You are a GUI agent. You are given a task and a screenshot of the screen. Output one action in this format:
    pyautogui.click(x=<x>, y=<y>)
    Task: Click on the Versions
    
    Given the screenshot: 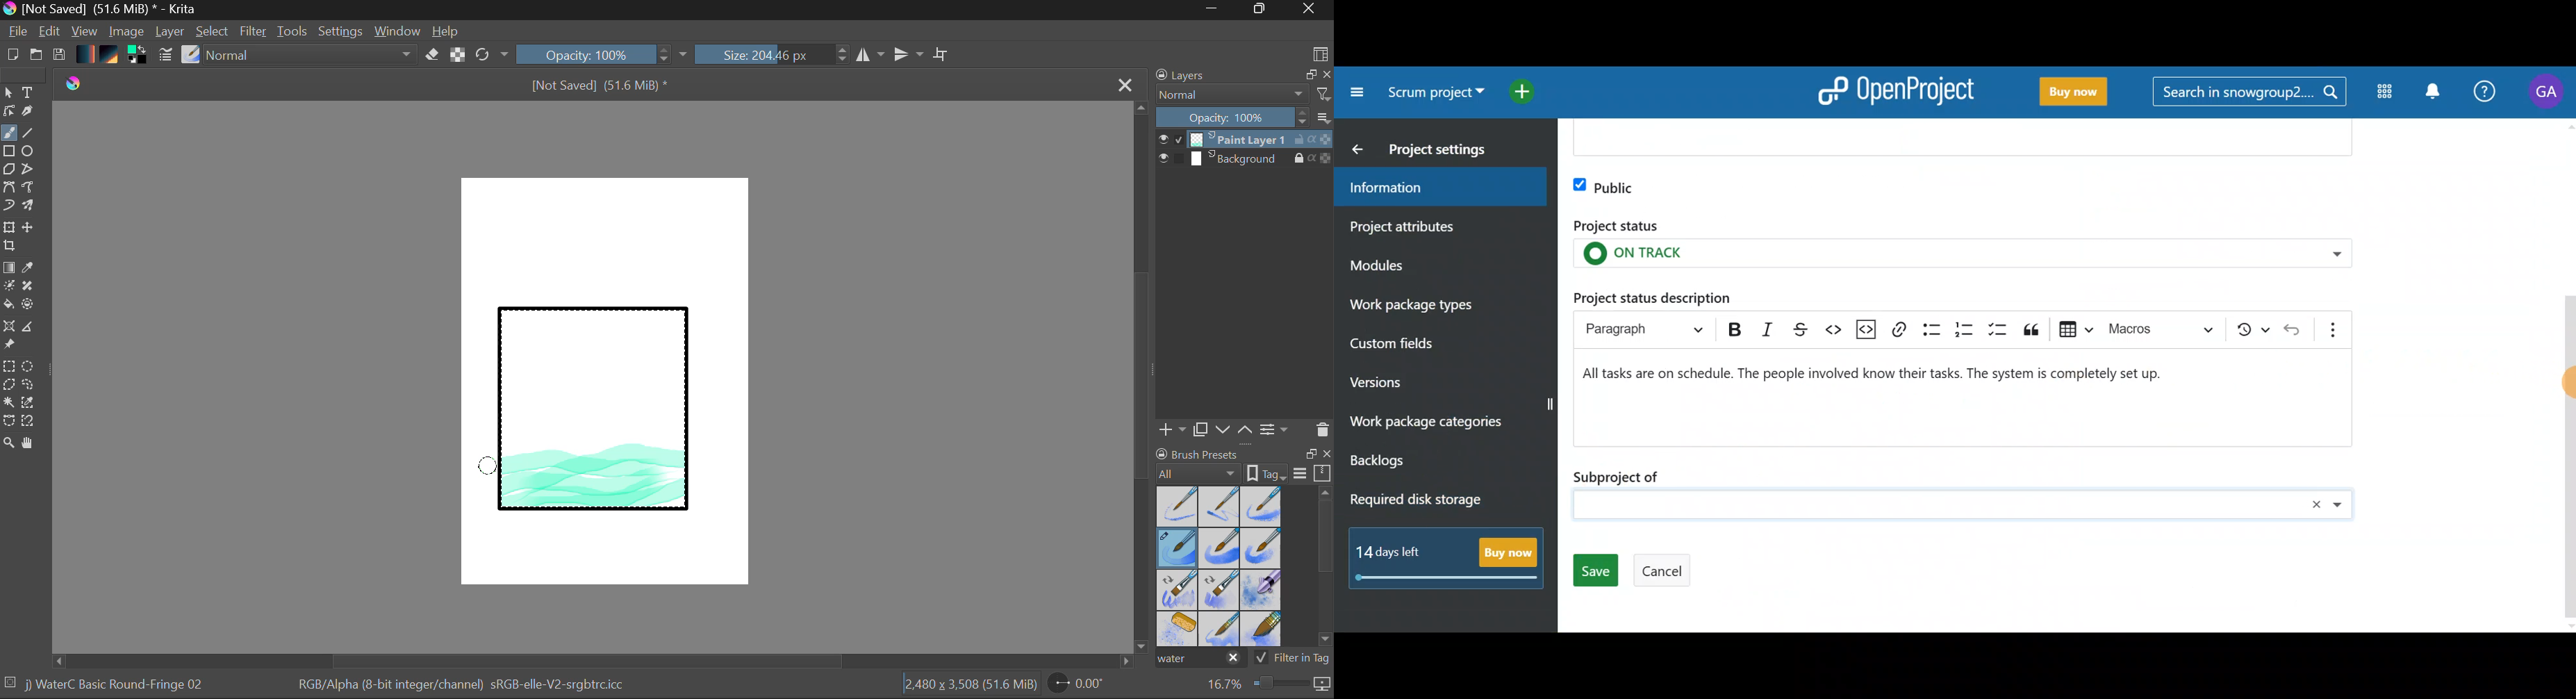 What is the action you would take?
    pyautogui.click(x=1402, y=379)
    